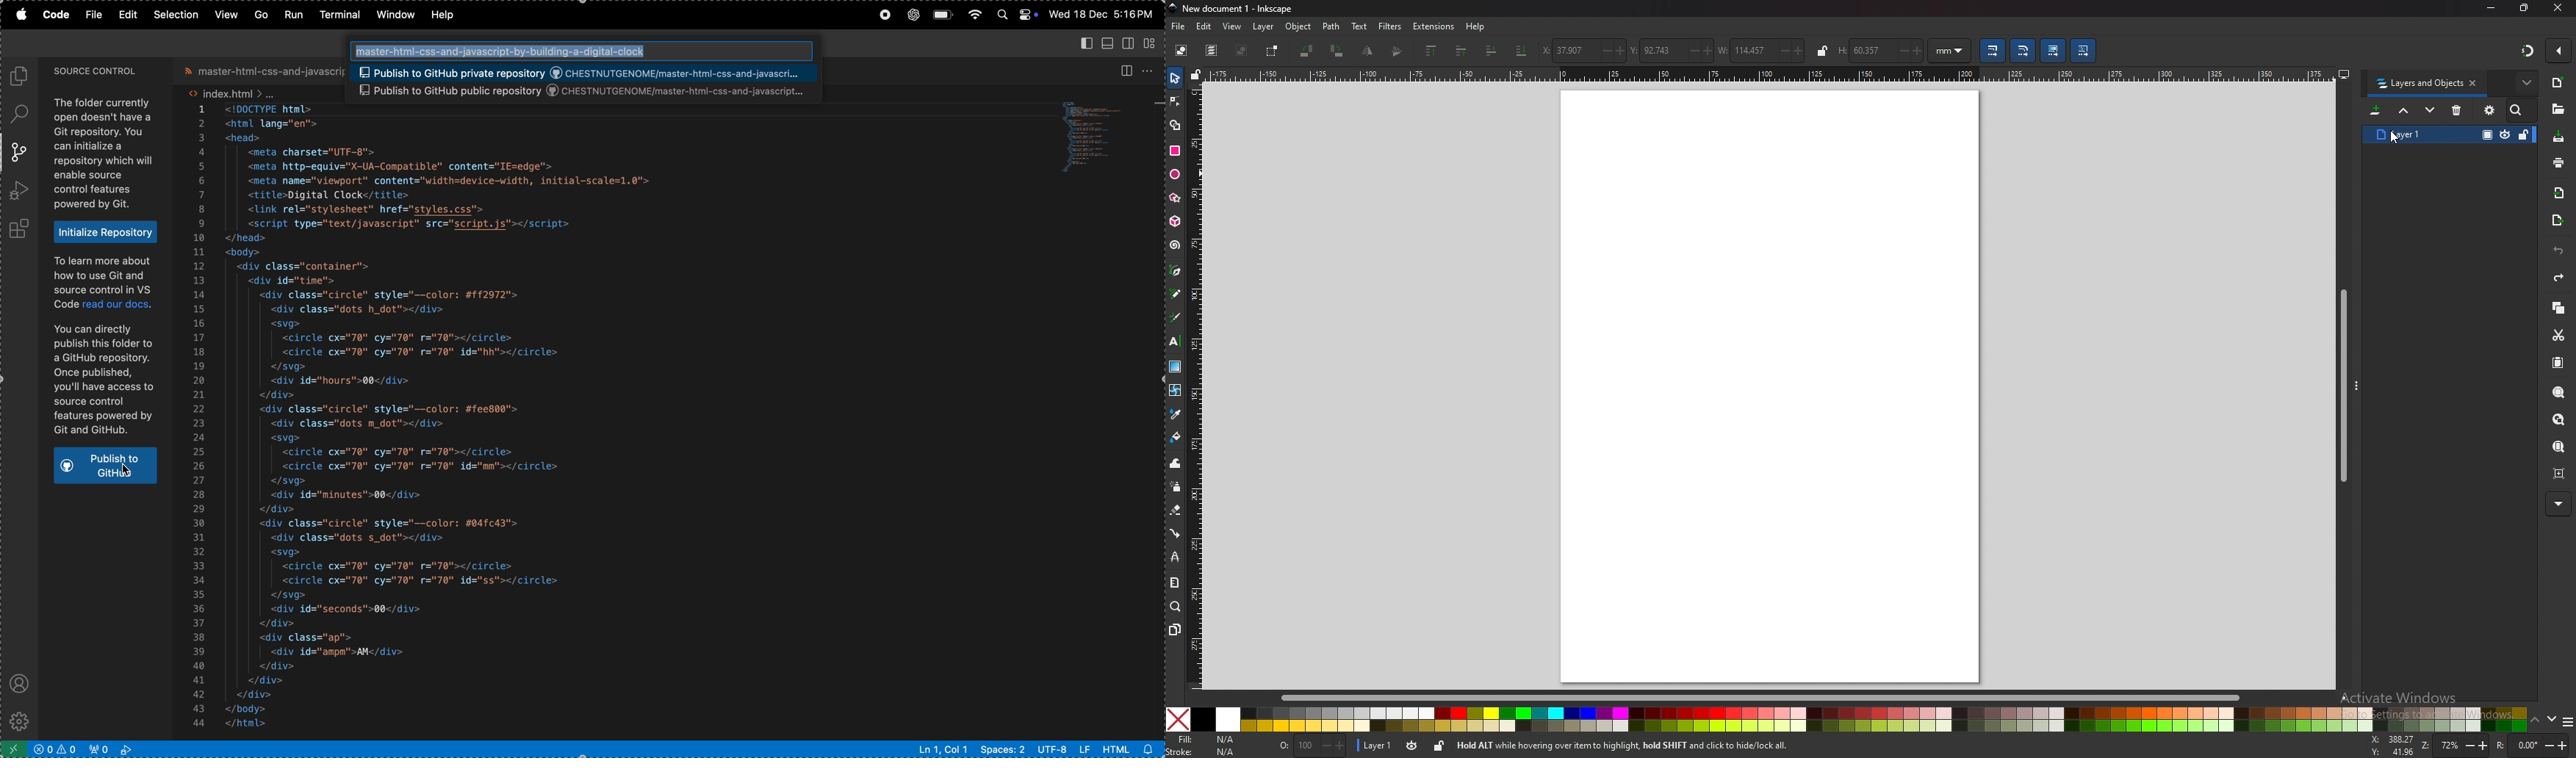 This screenshot has width=2576, height=784. I want to click on zoom, so click(2455, 745).